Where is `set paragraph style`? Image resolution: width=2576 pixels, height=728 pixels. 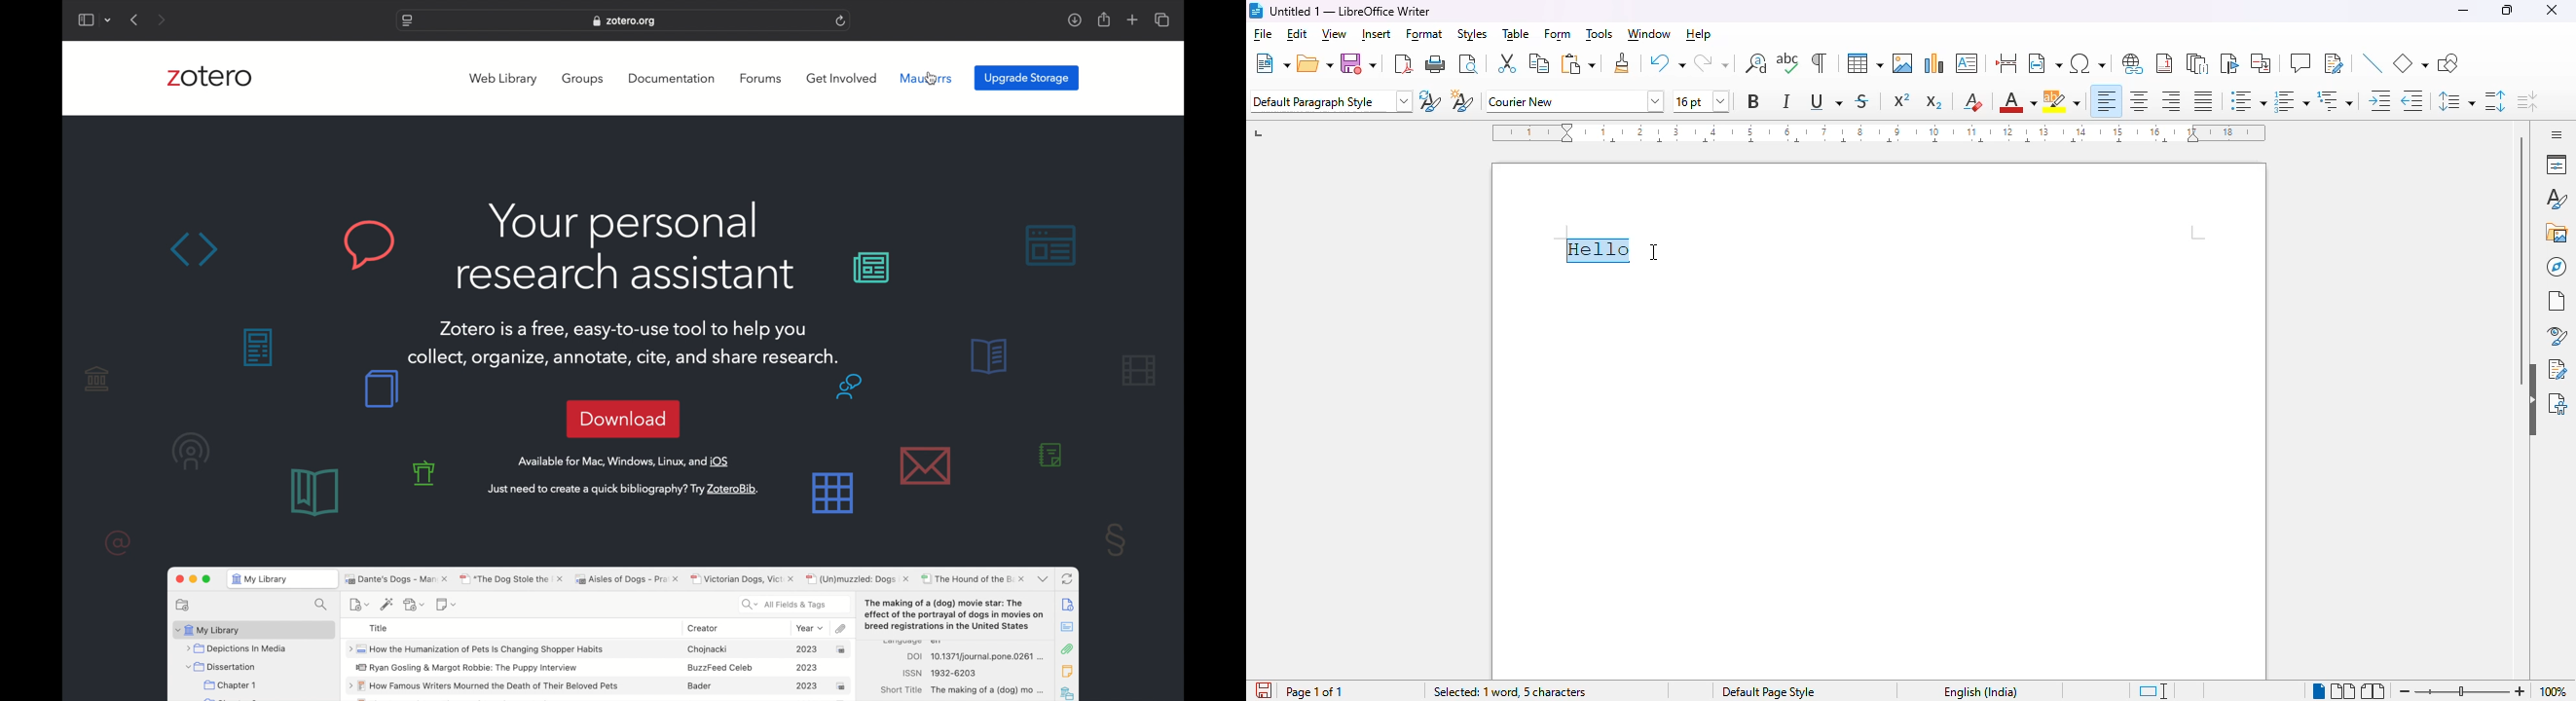
set paragraph style is located at coordinates (1332, 101).